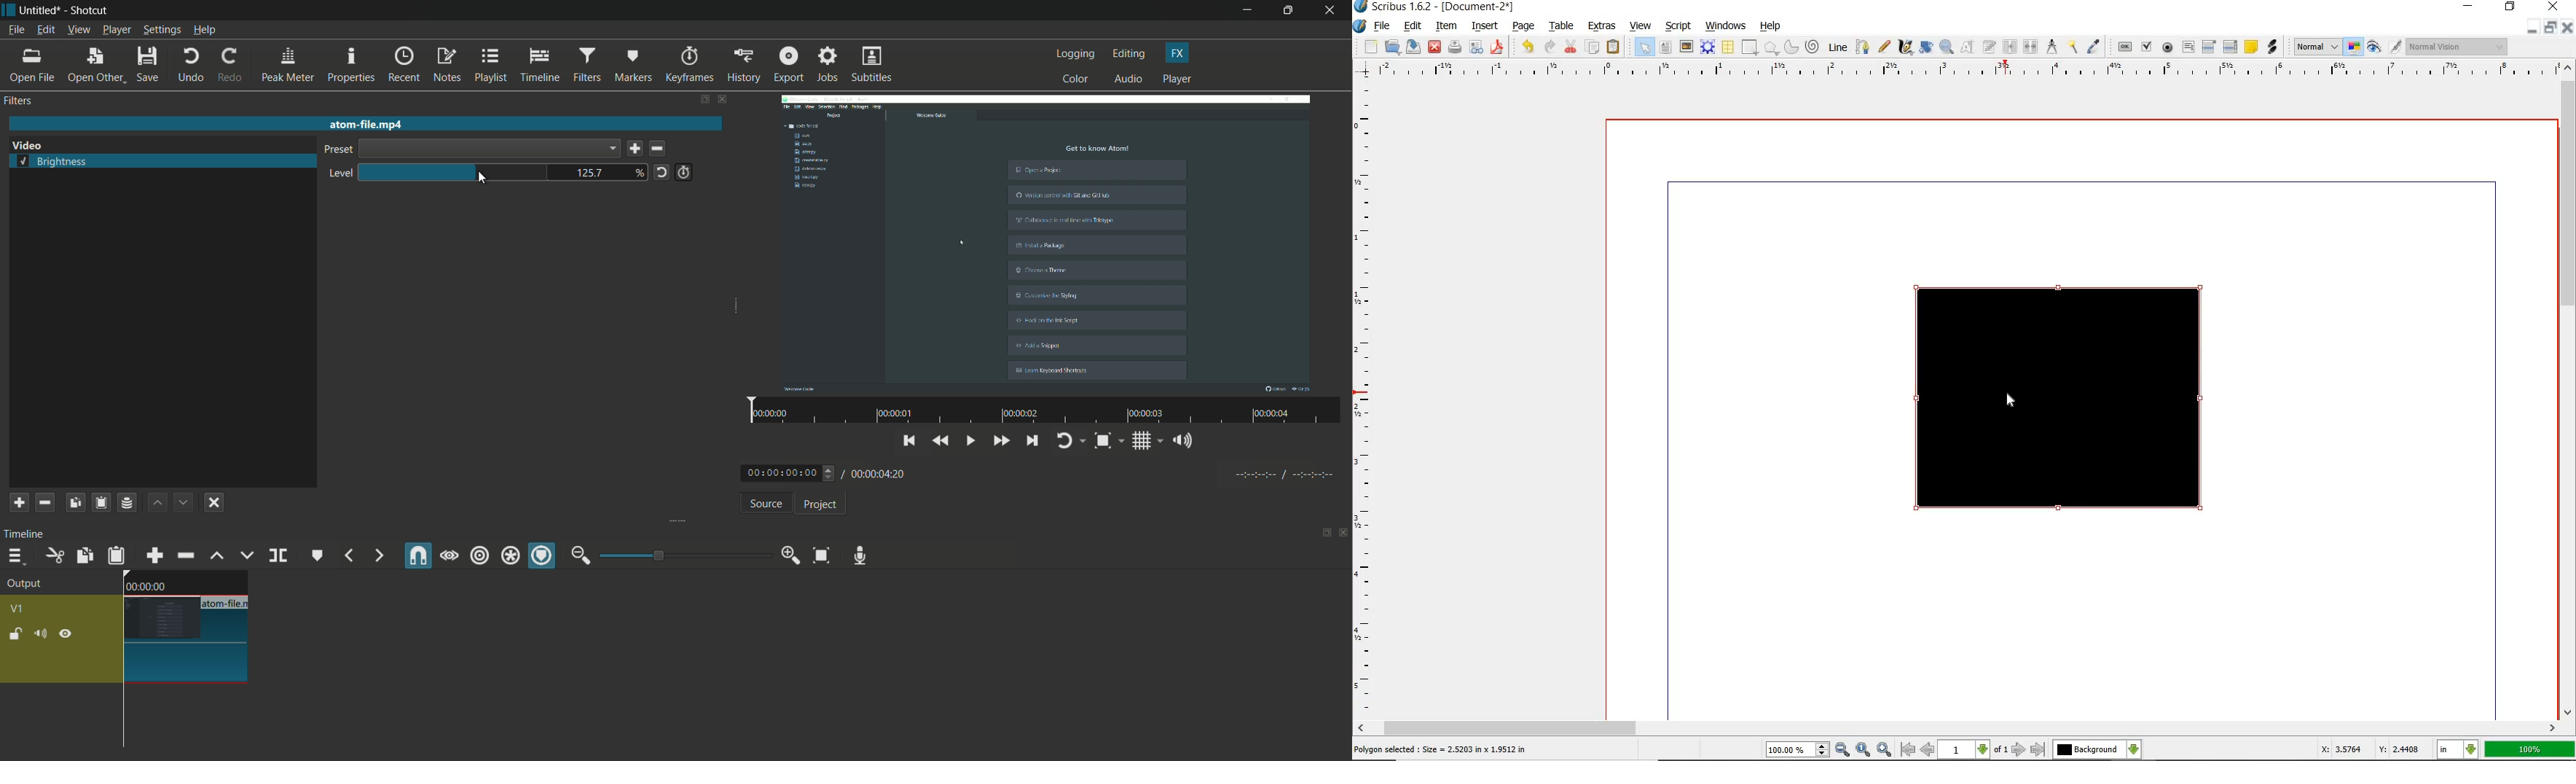 The height and width of the screenshot is (784, 2576). What do you see at coordinates (449, 555) in the screenshot?
I see `scrub while dragging` at bounding box center [449, 555].